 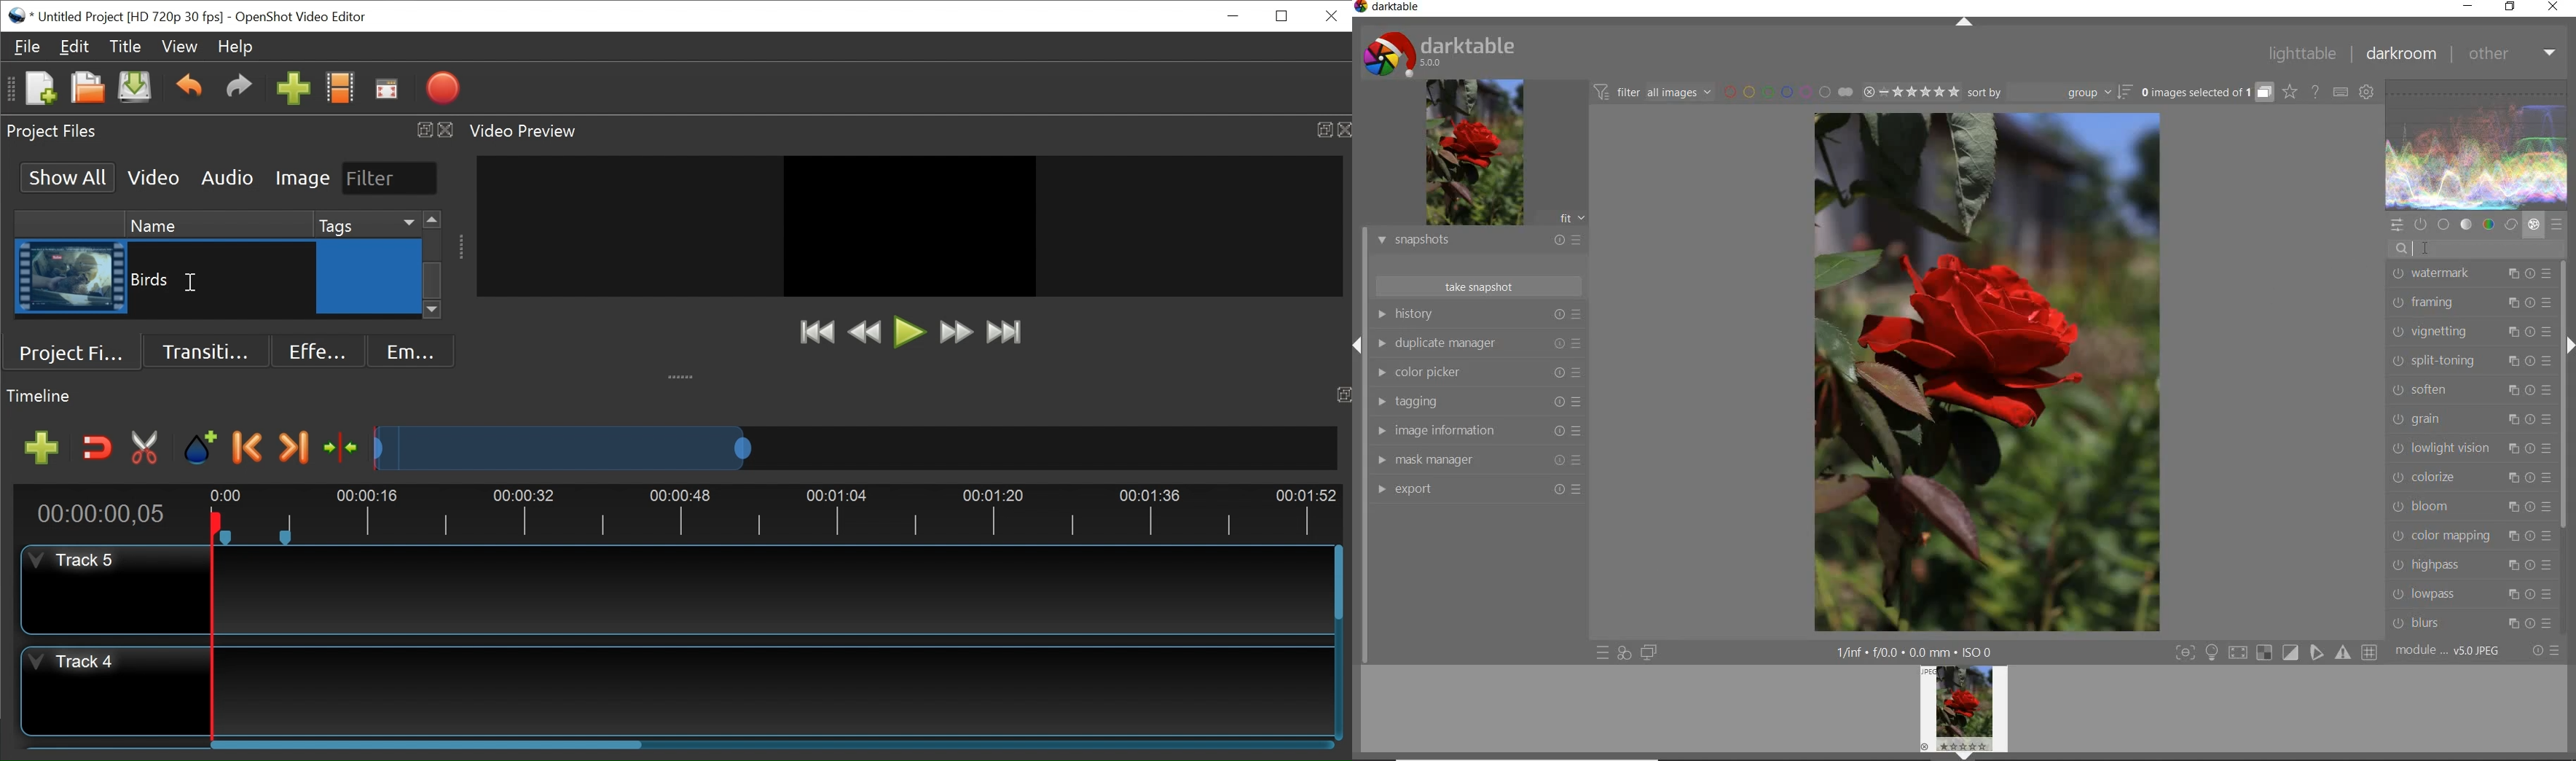 What do you see at coordinates (2563, 397) in the screenshot?
I see `scrollbar` at bounding box center [2563, 397].